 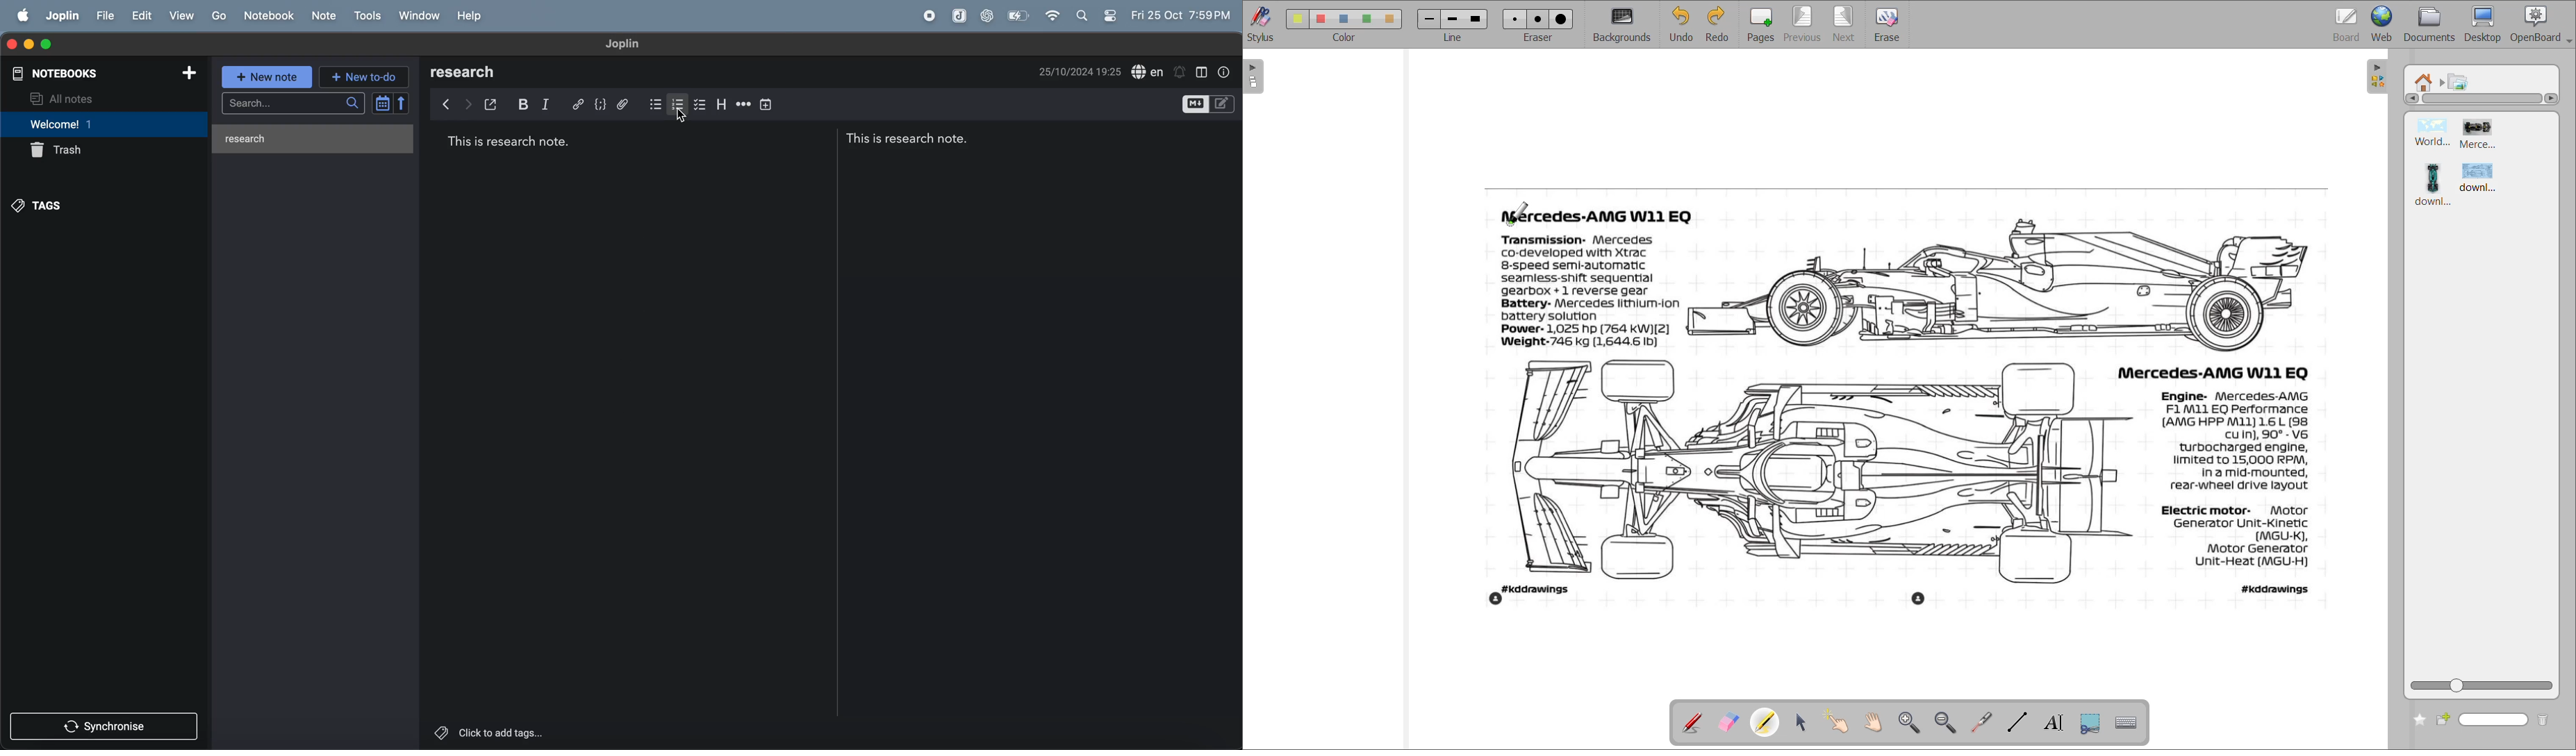 What do you see at coordinates (183, 72) in the screenshot?
I see `add` at bounding box center [183, 72].